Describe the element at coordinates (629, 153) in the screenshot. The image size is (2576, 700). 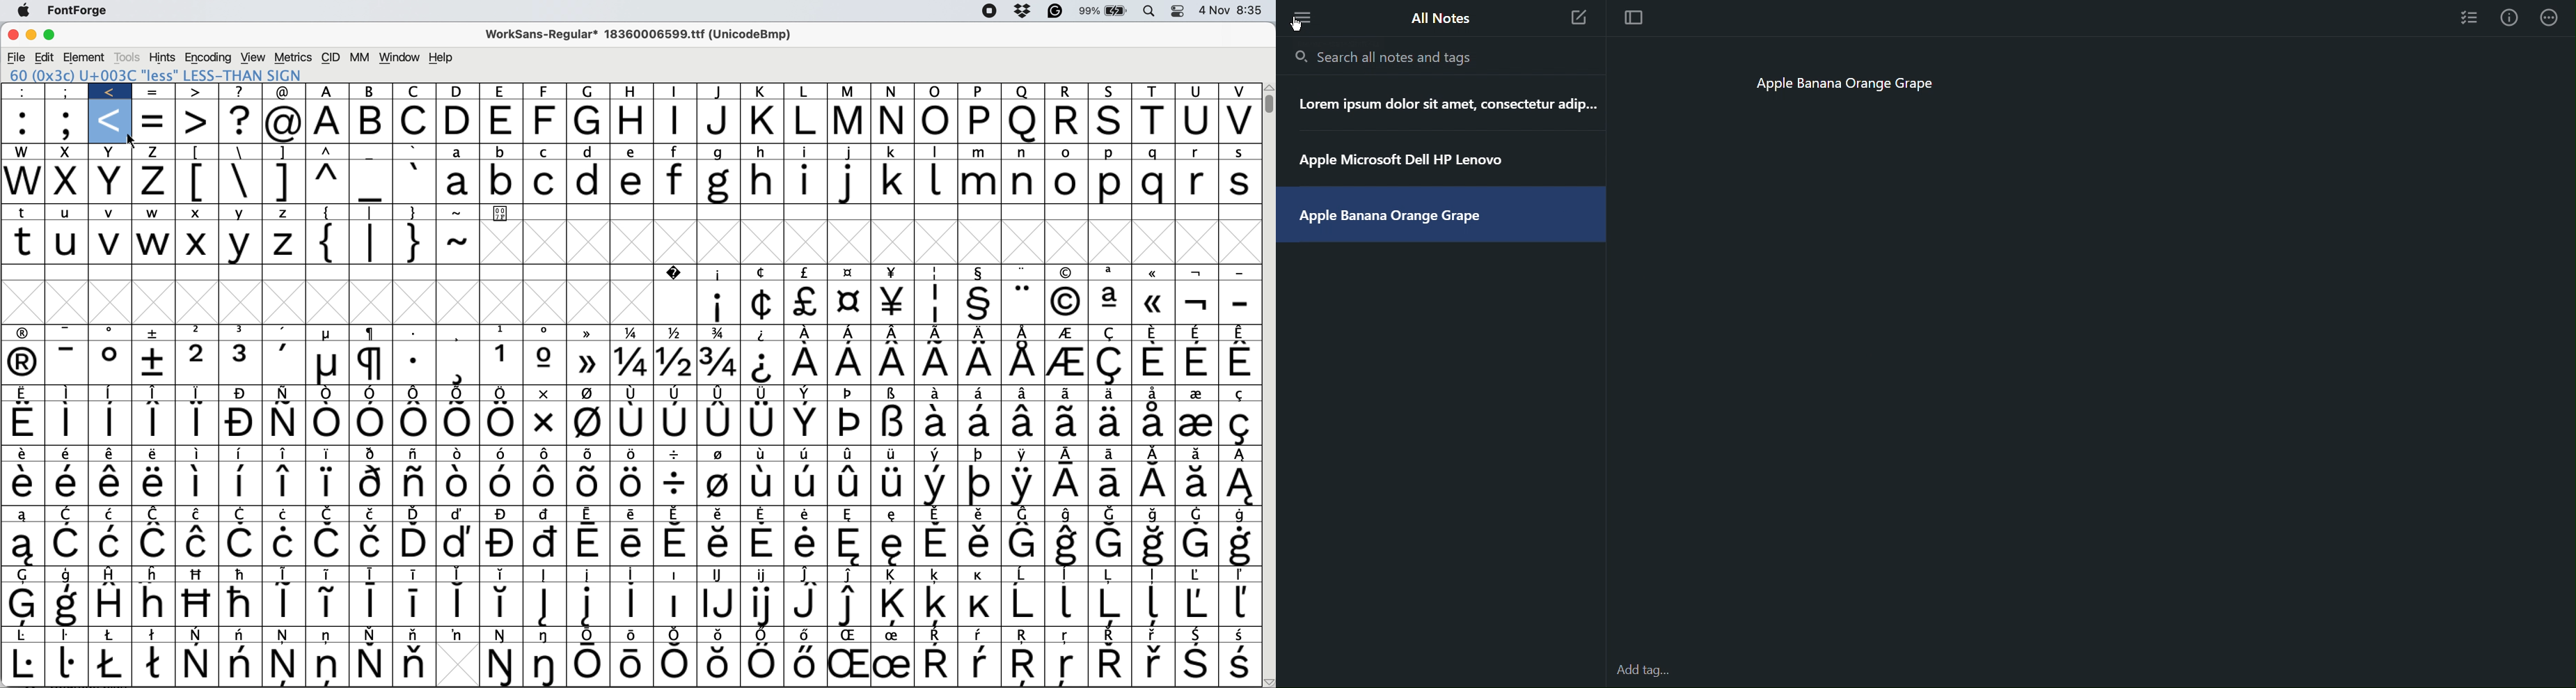
I see `e` at that location.